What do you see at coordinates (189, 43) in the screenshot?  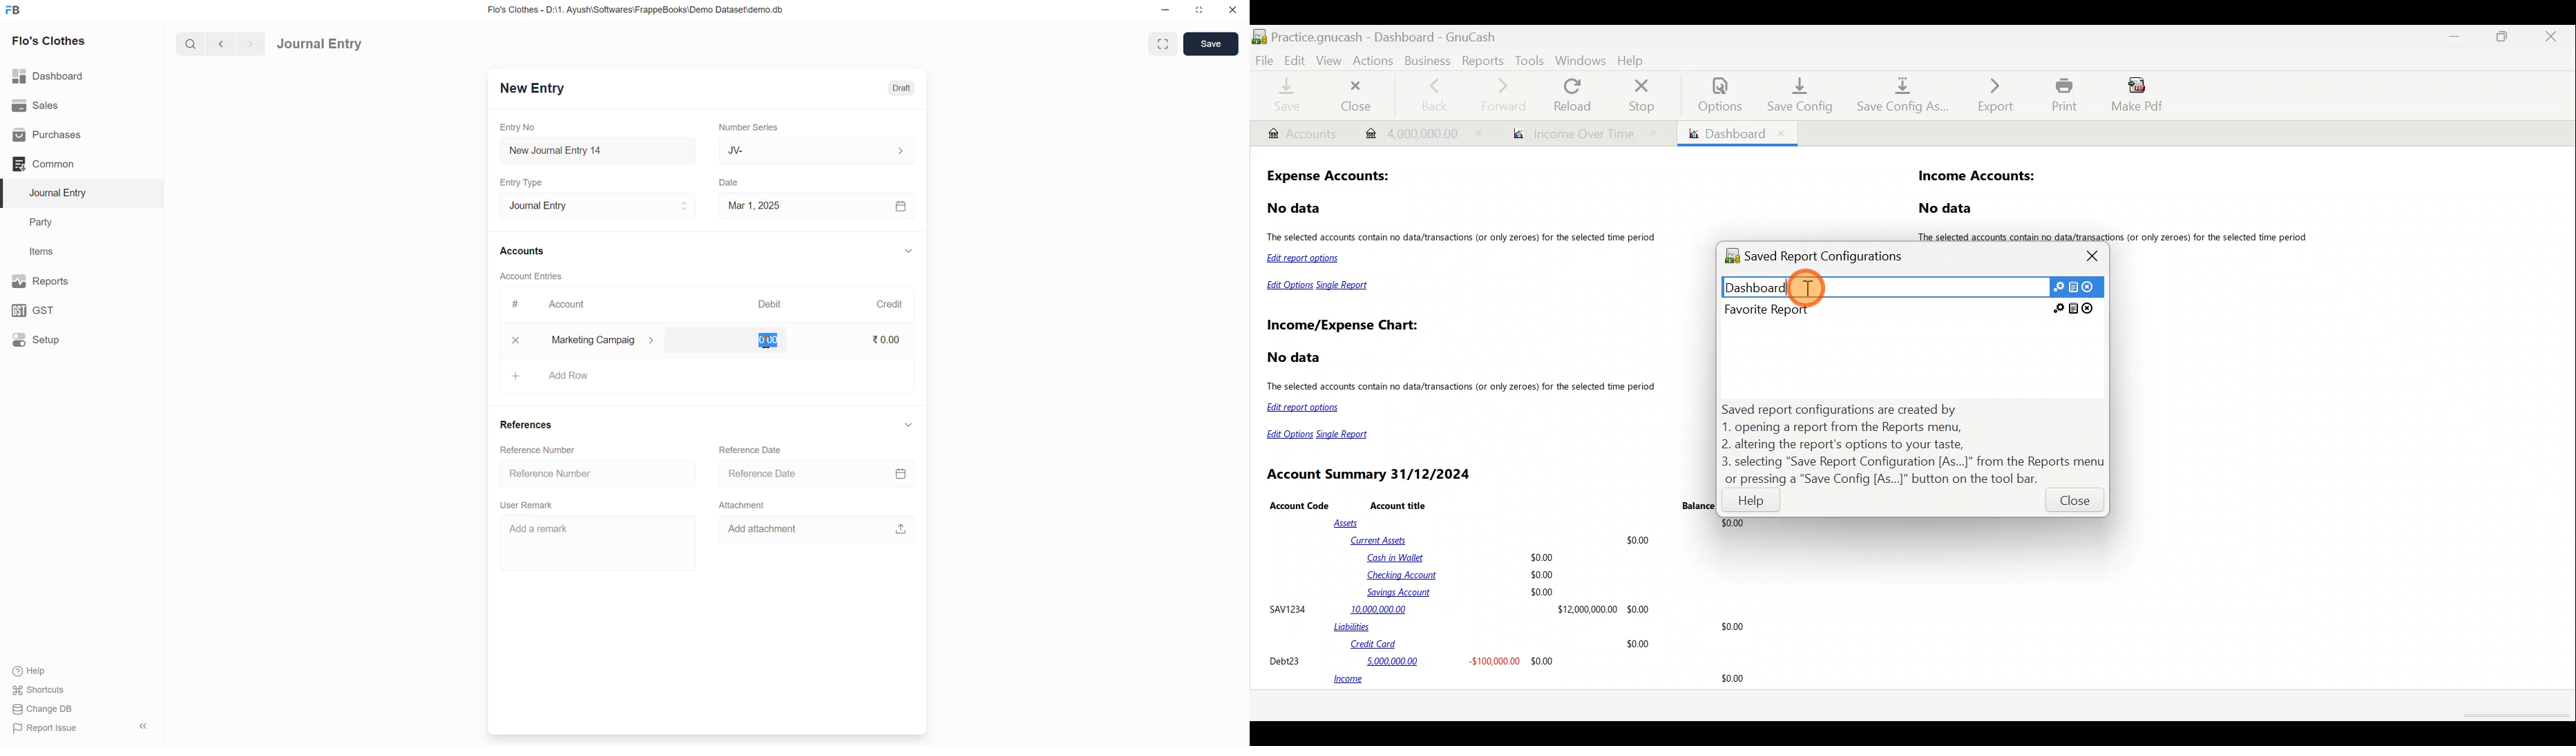 I see `search` at bounding box center [189, 43].